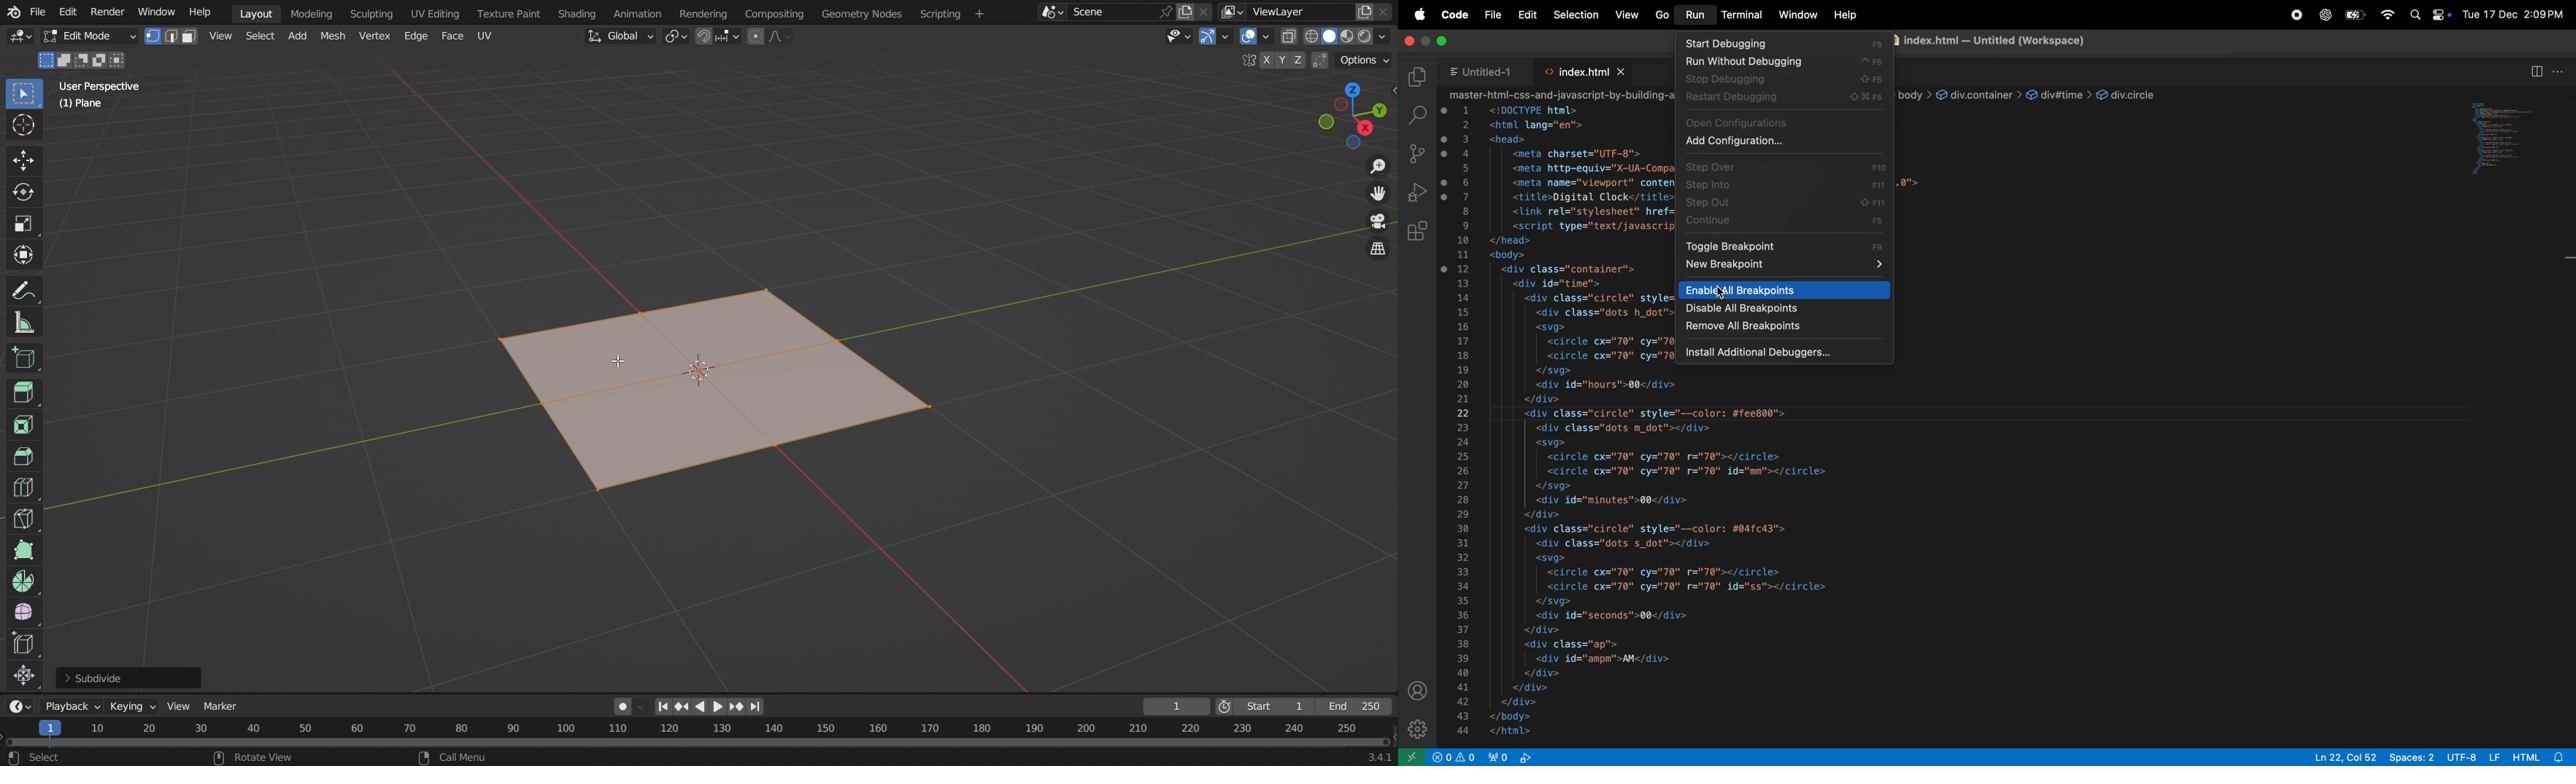 Image resolution: width=2576 pixels, height=784 pixels. Describe the element at coordinates (1284, 11) in the screenshot. I see `View Layer` at that location.